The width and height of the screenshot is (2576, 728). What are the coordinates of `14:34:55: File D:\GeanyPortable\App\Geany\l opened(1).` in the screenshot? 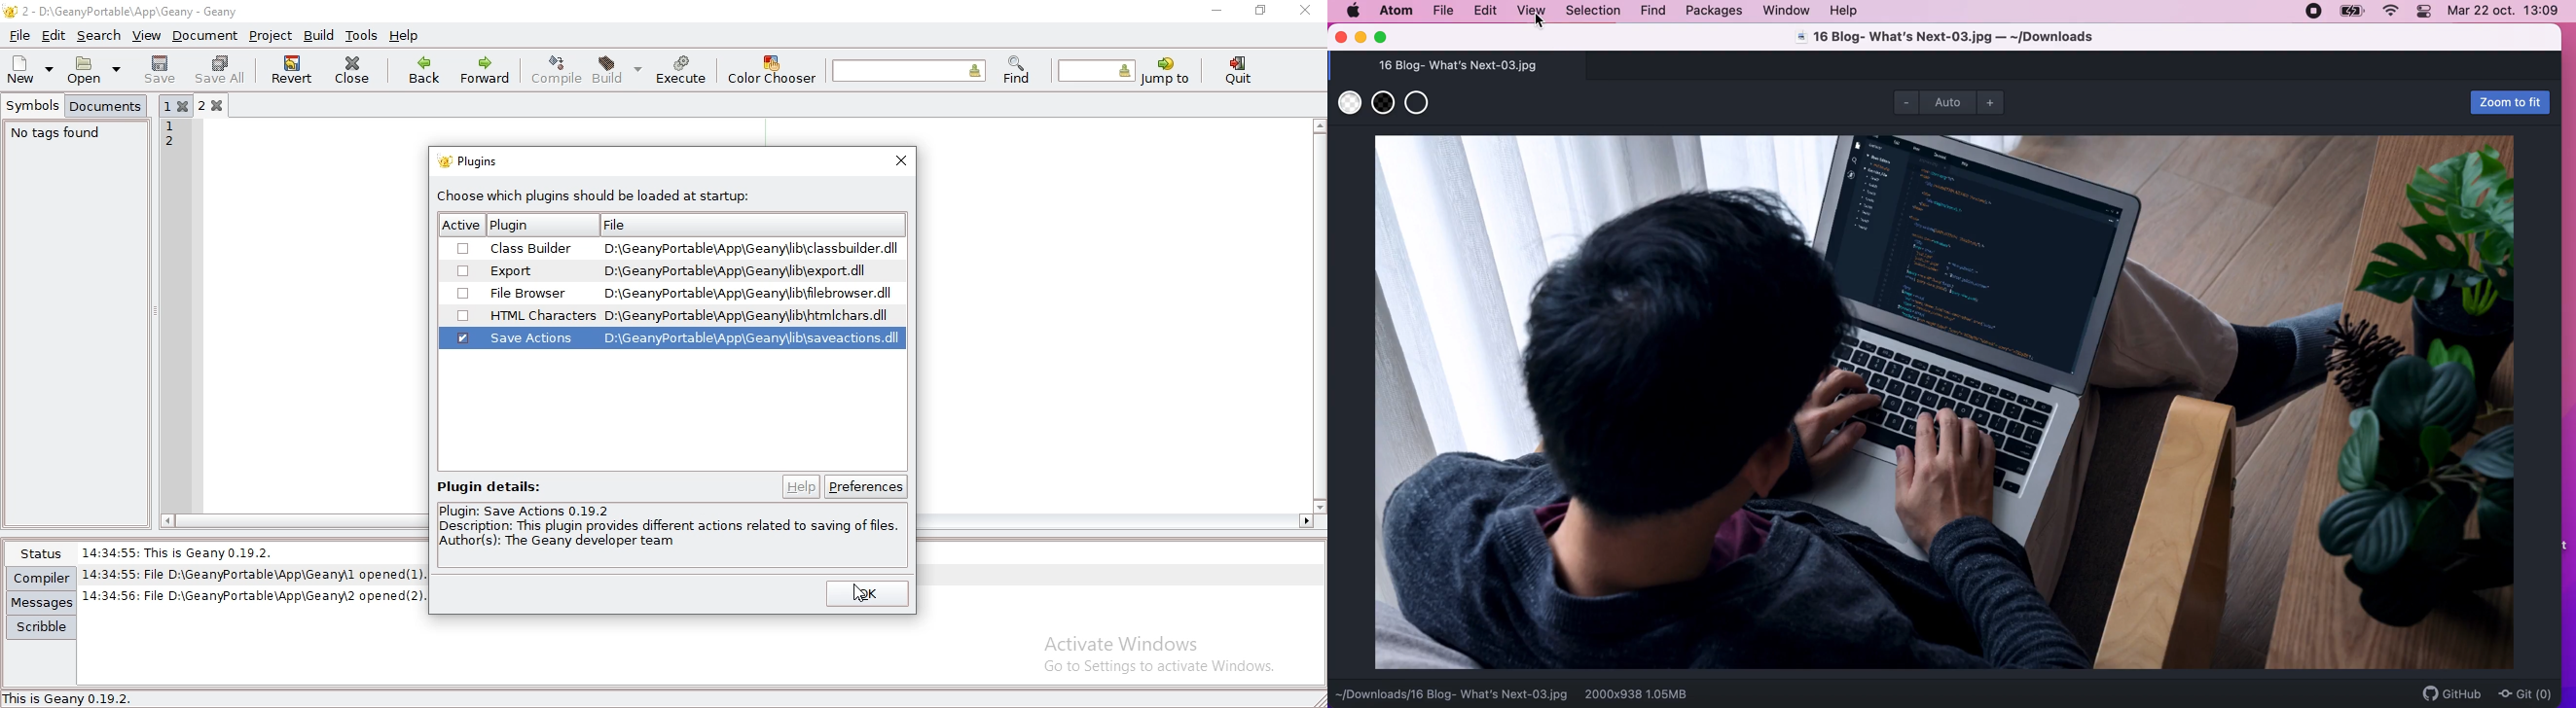 It's located at (257, 572).